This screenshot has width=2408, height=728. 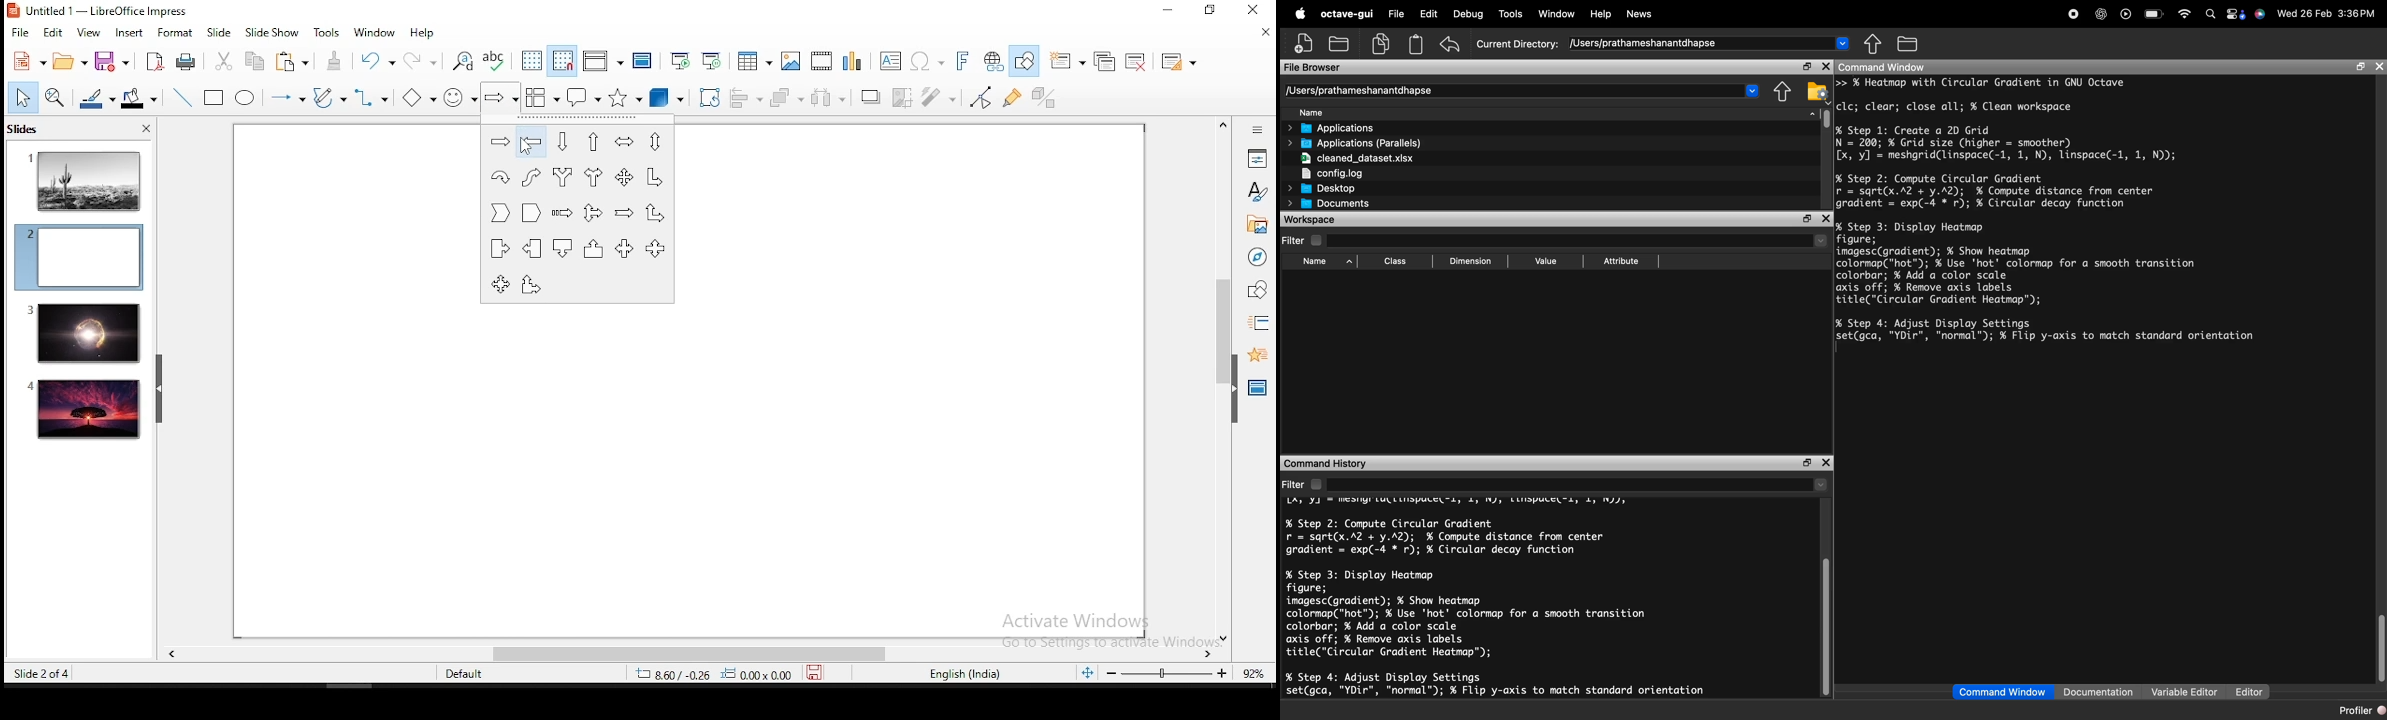 What do you see at coordinates (69, 62) in the screenshot?
I see `open` at bounding box center [69, 62].